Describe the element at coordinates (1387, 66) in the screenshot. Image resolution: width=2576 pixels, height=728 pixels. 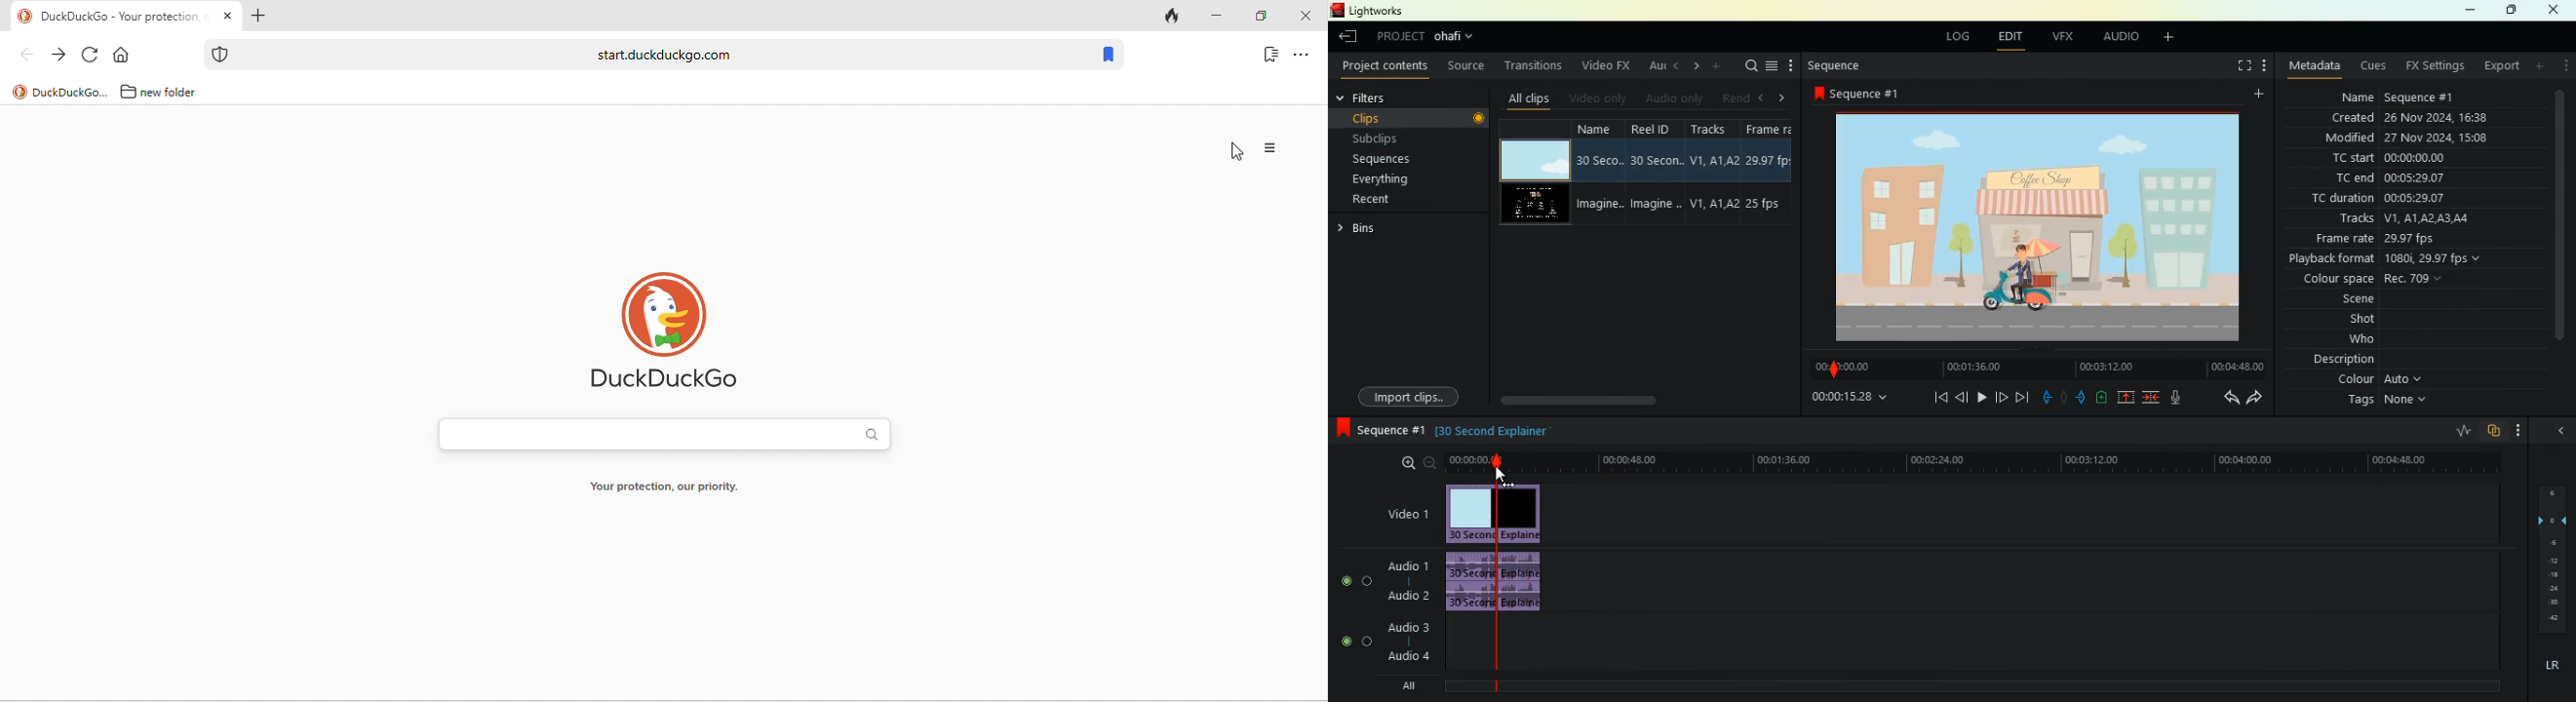
I see `project contents` at that location.